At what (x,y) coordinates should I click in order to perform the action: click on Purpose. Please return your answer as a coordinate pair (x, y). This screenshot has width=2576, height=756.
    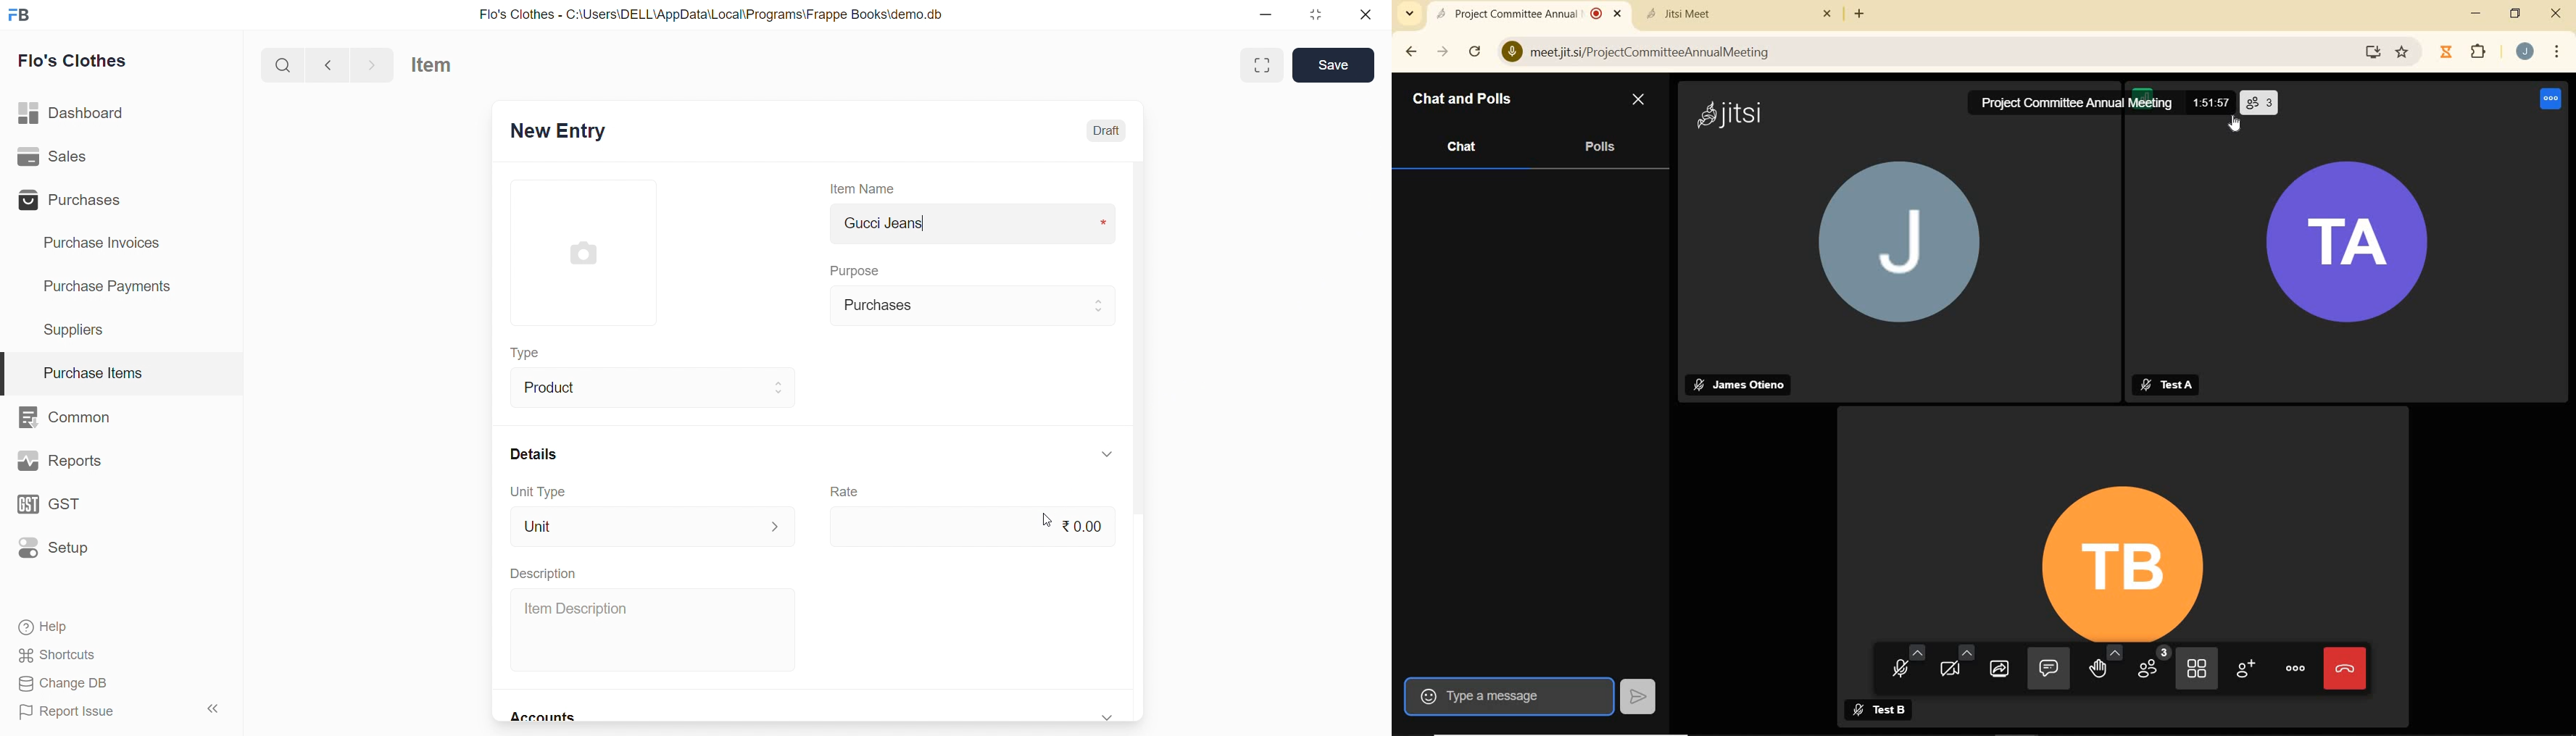
    Looking at the image, I should click on (857, 269).